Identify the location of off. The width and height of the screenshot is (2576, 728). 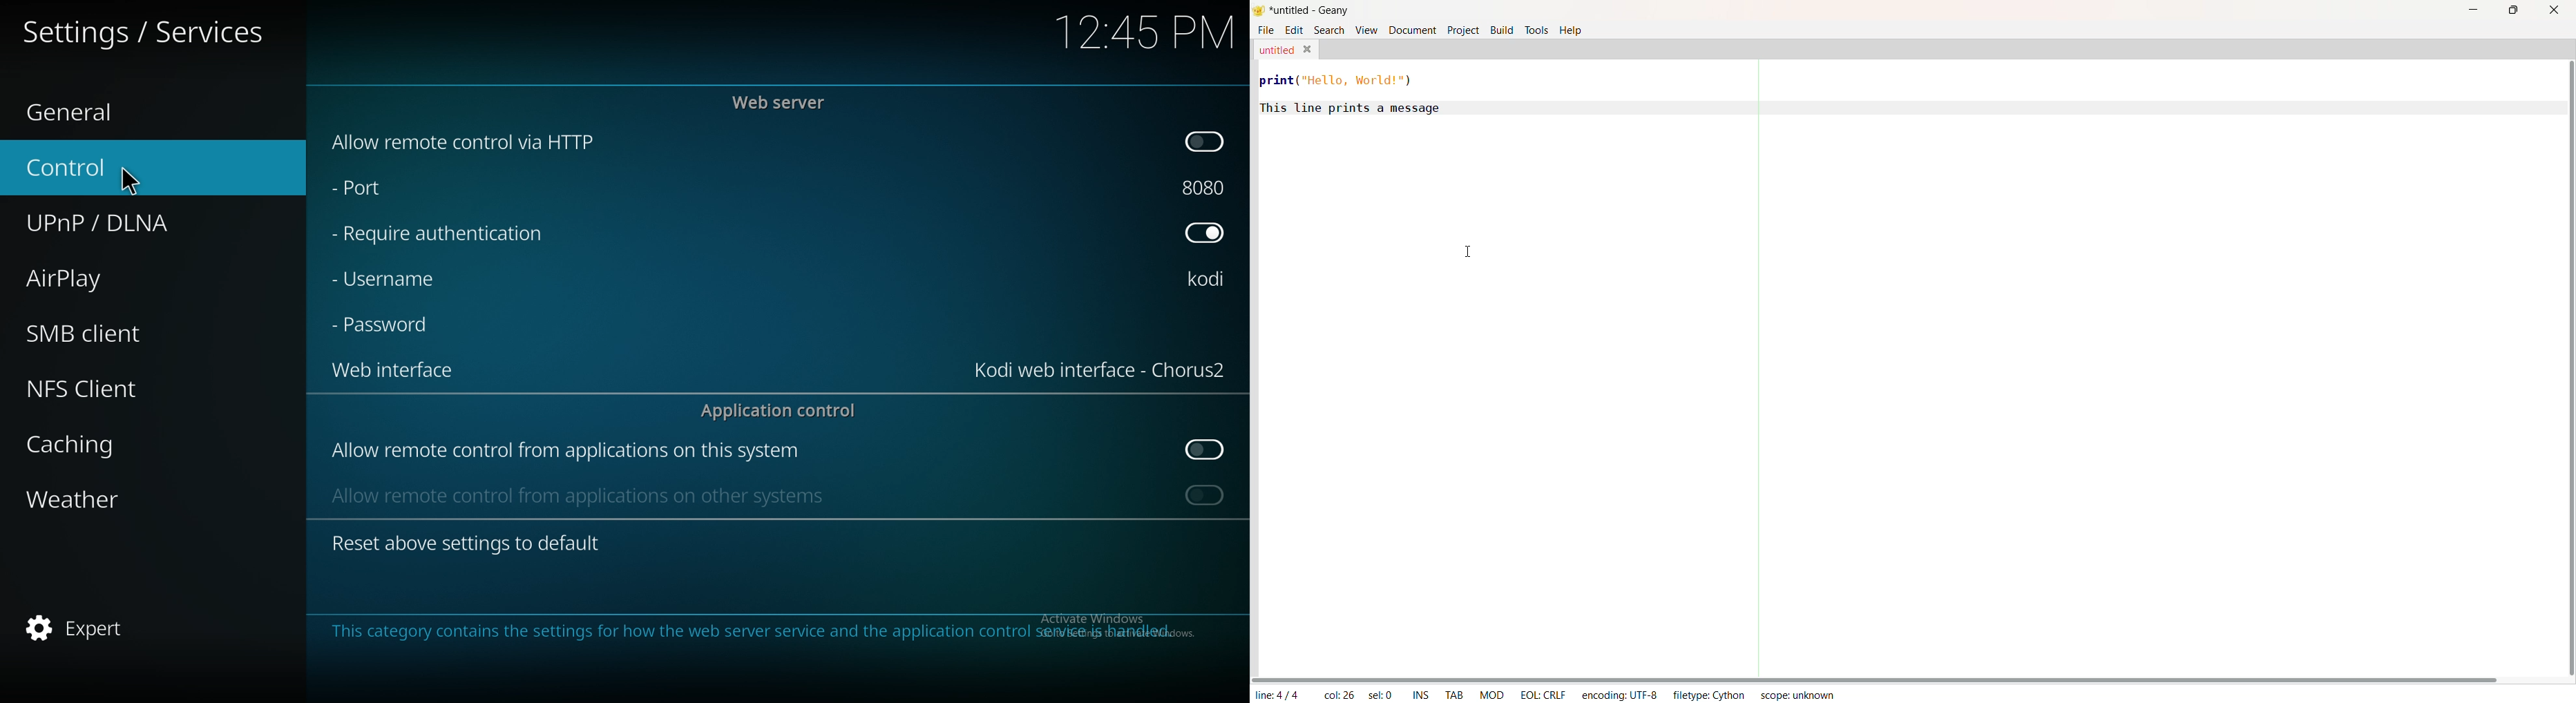
(1205, 231).